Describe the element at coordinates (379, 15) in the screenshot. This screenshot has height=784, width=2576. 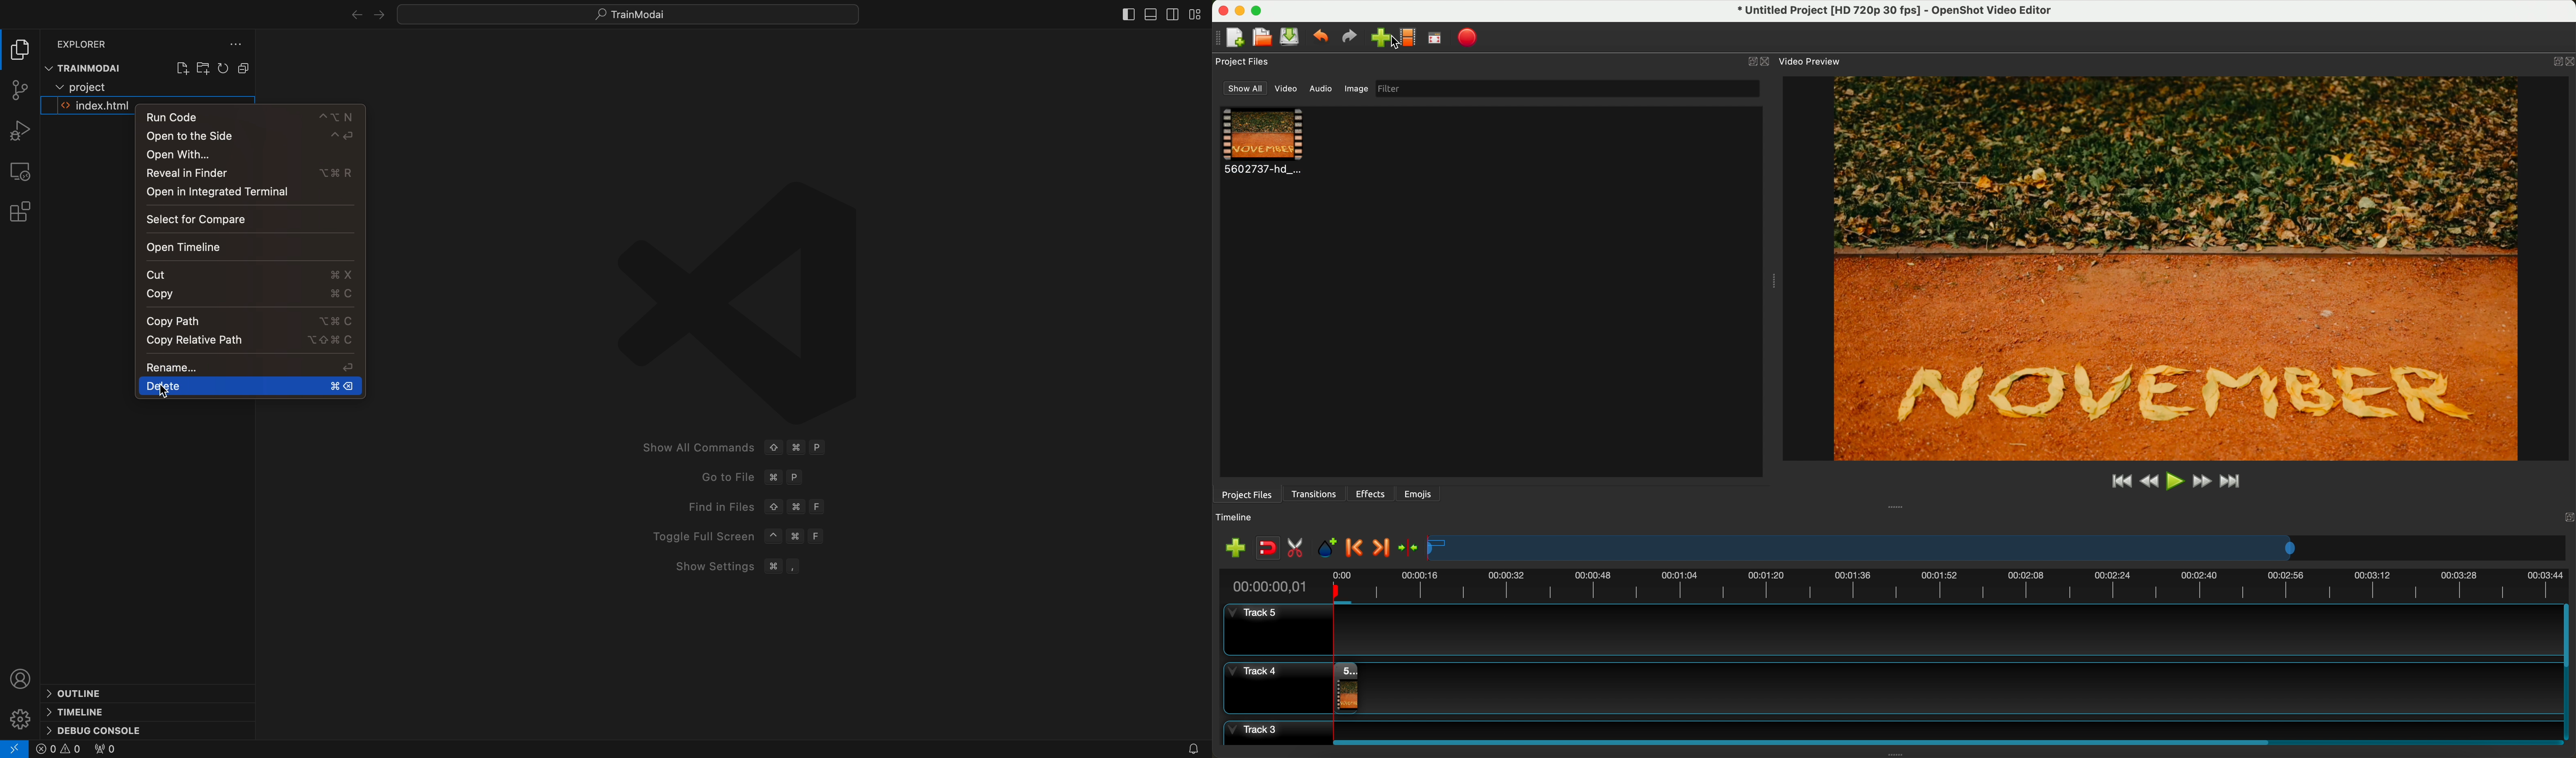
I see `Next` at that location.